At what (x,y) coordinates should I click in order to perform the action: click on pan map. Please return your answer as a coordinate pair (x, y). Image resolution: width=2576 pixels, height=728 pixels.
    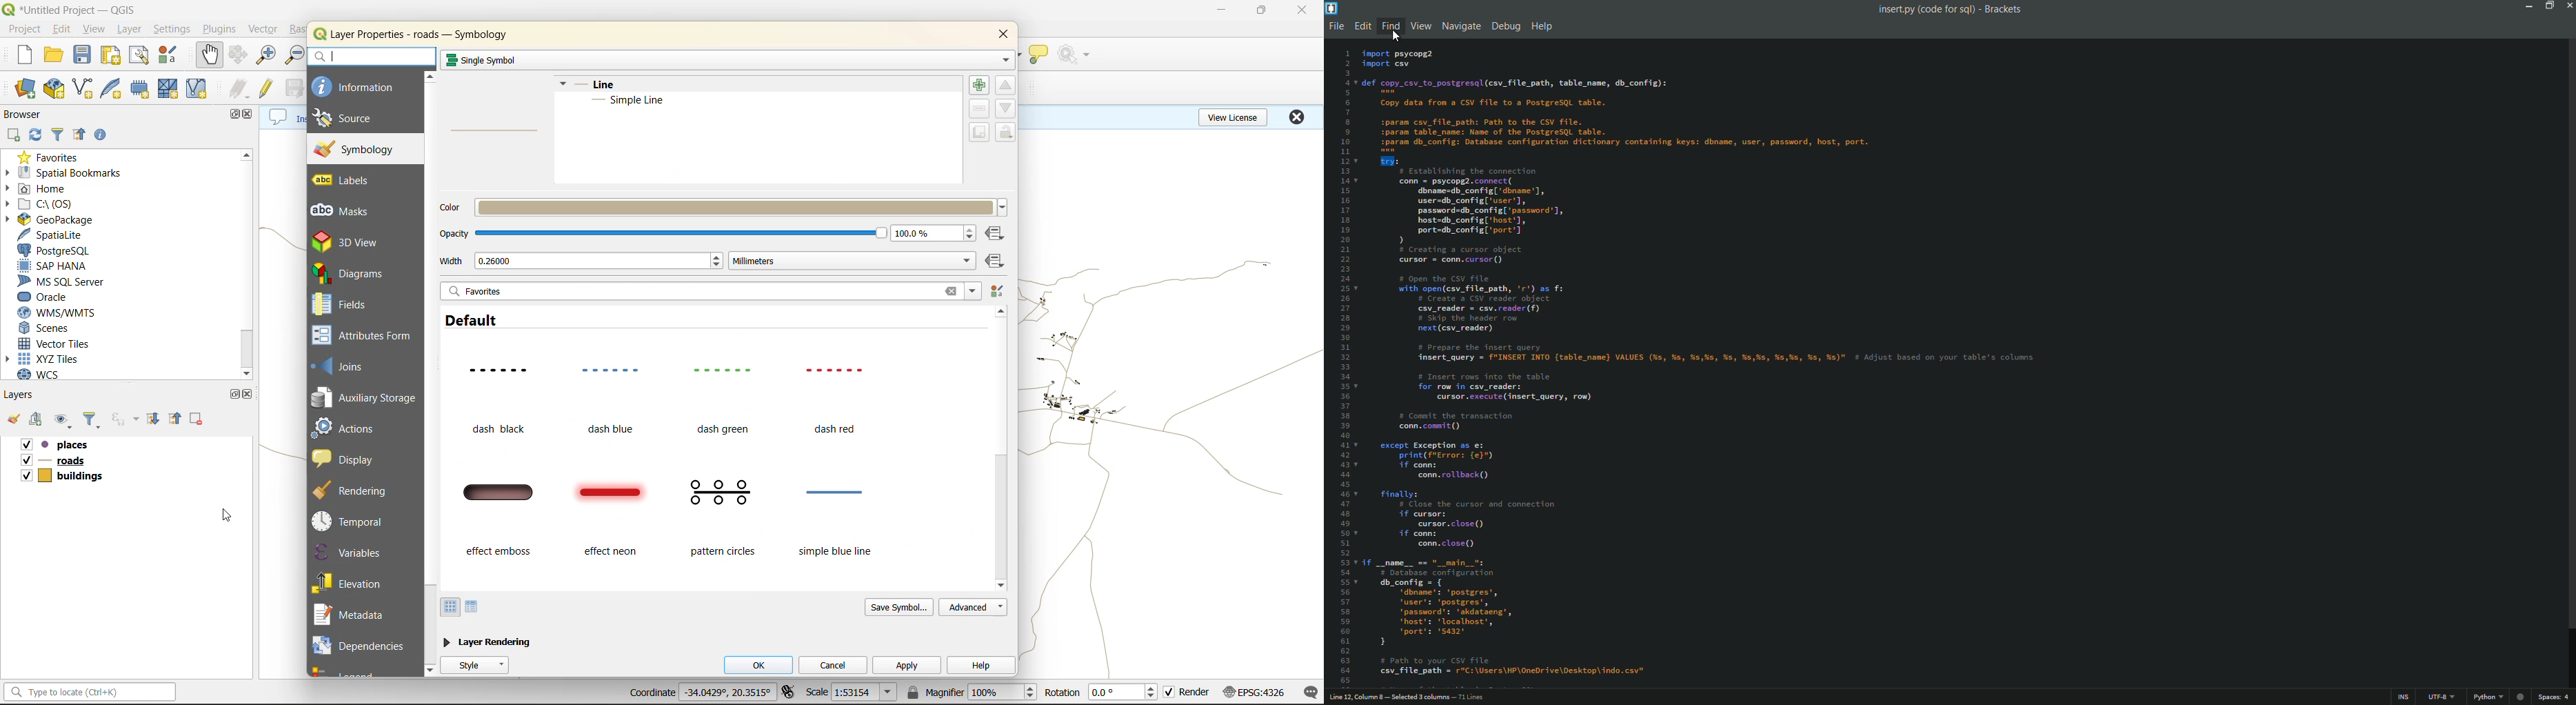
    Looking at the image, I should click on (209, 55).